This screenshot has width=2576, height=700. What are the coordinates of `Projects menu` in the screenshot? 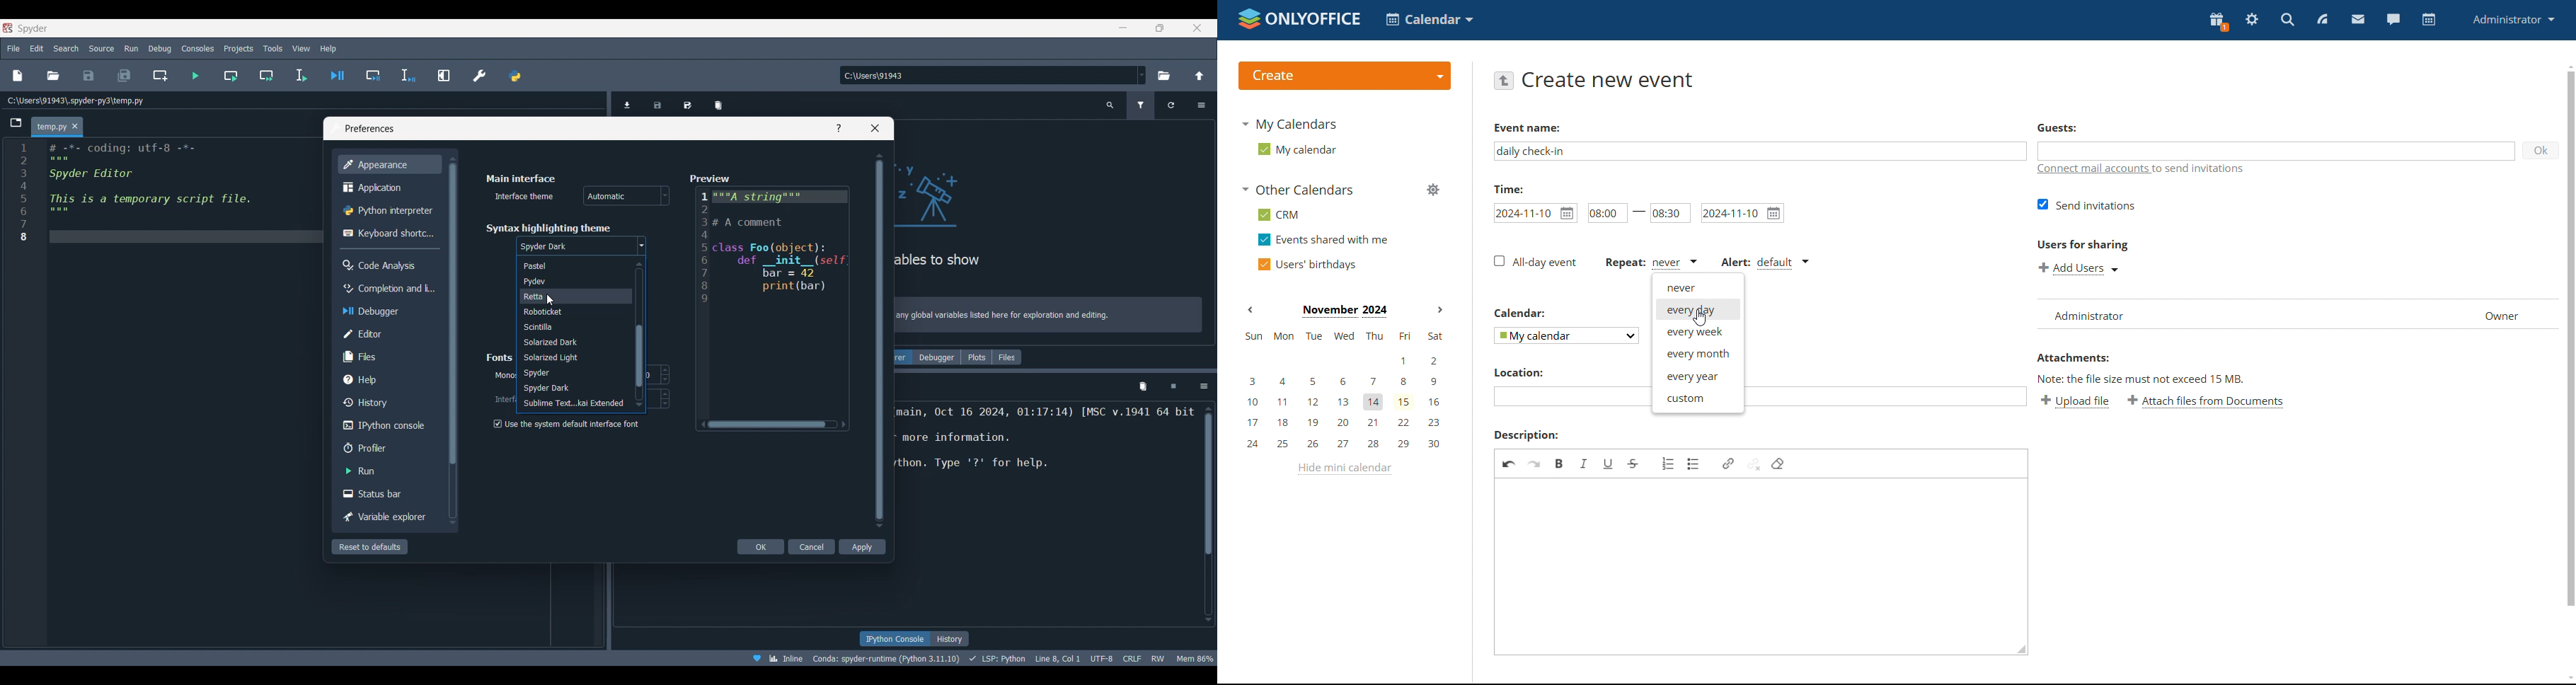 It's located at (238, 48).